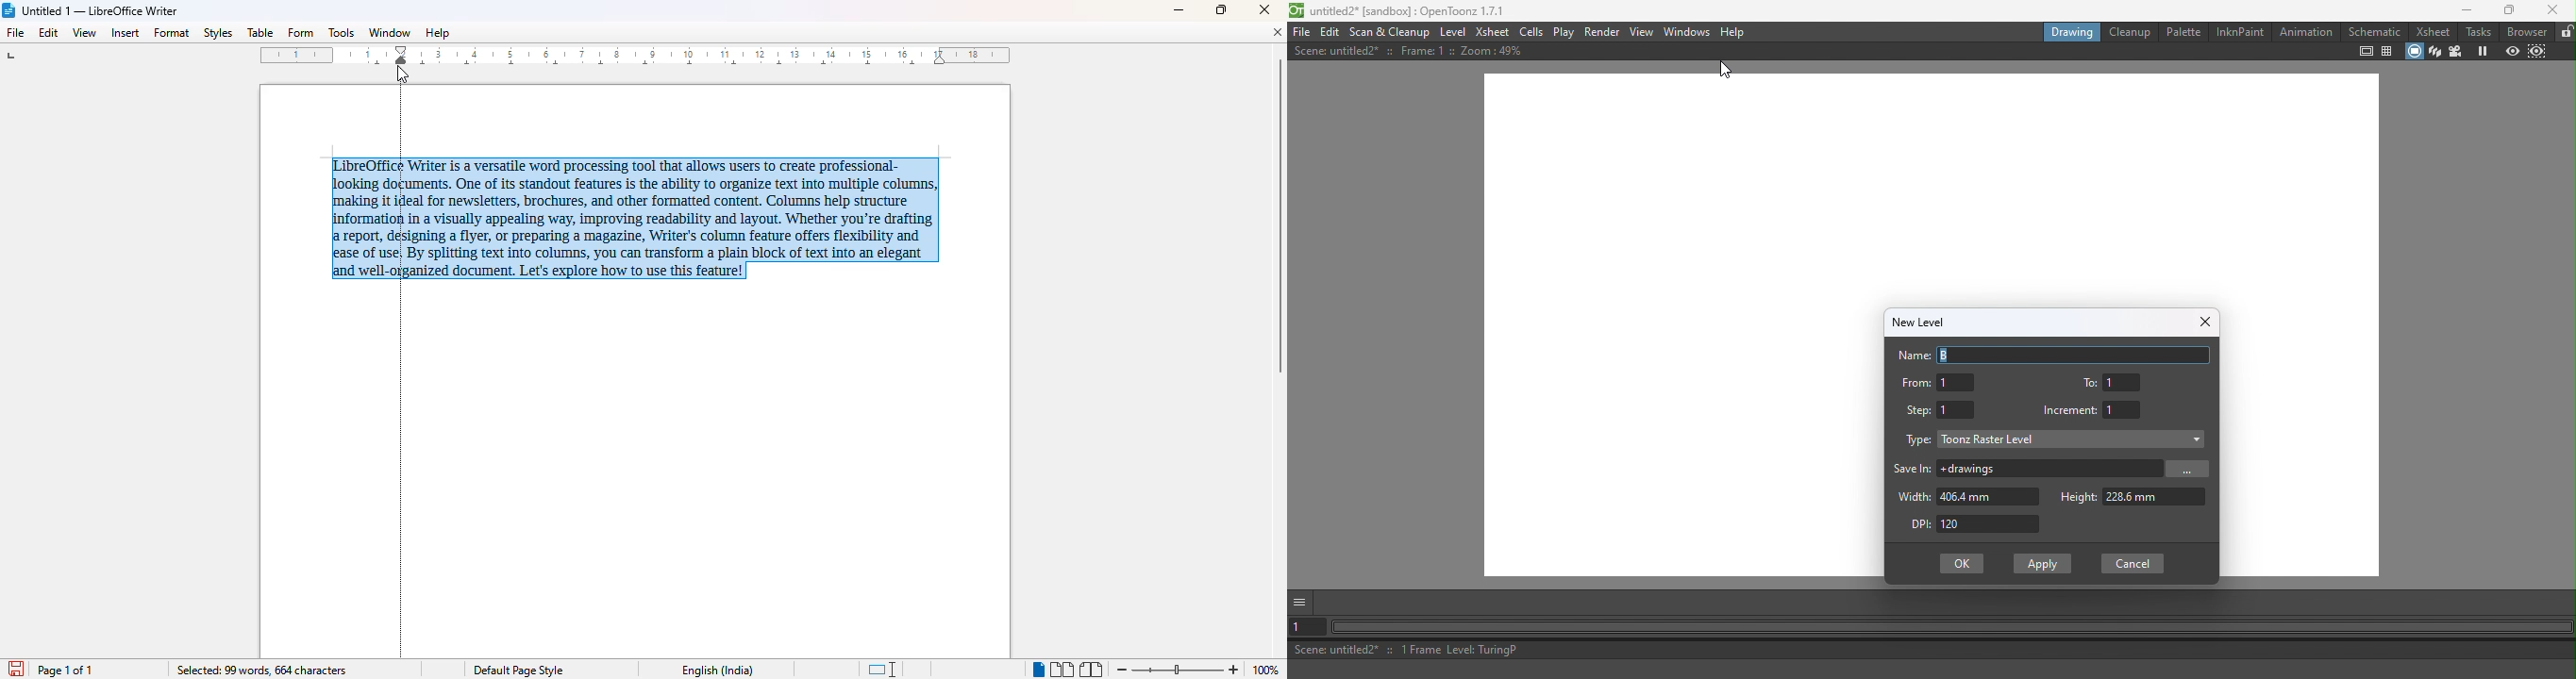  Describe the element at coordinates (1235, 670) in the screenshot. I see `zoom in` at that location.